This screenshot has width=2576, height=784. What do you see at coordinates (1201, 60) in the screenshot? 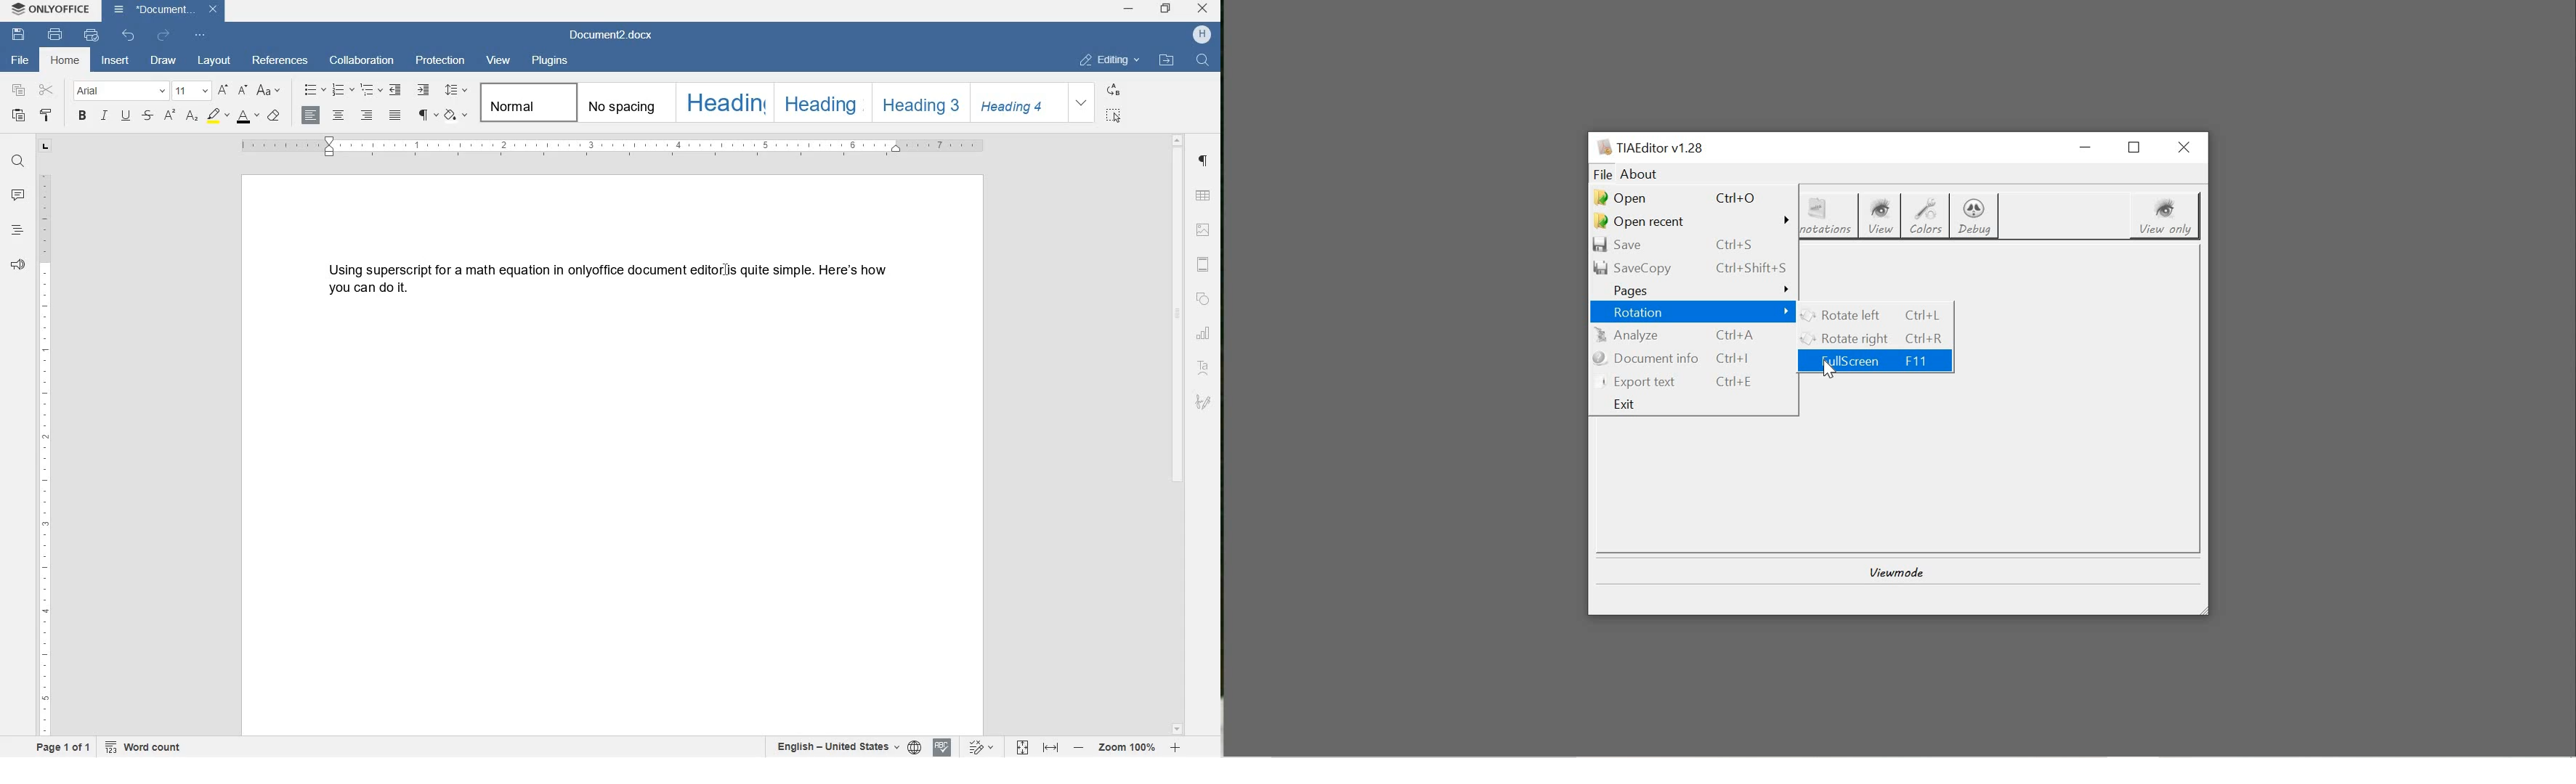
I see `FIND` at bounding box center [1201, 60].